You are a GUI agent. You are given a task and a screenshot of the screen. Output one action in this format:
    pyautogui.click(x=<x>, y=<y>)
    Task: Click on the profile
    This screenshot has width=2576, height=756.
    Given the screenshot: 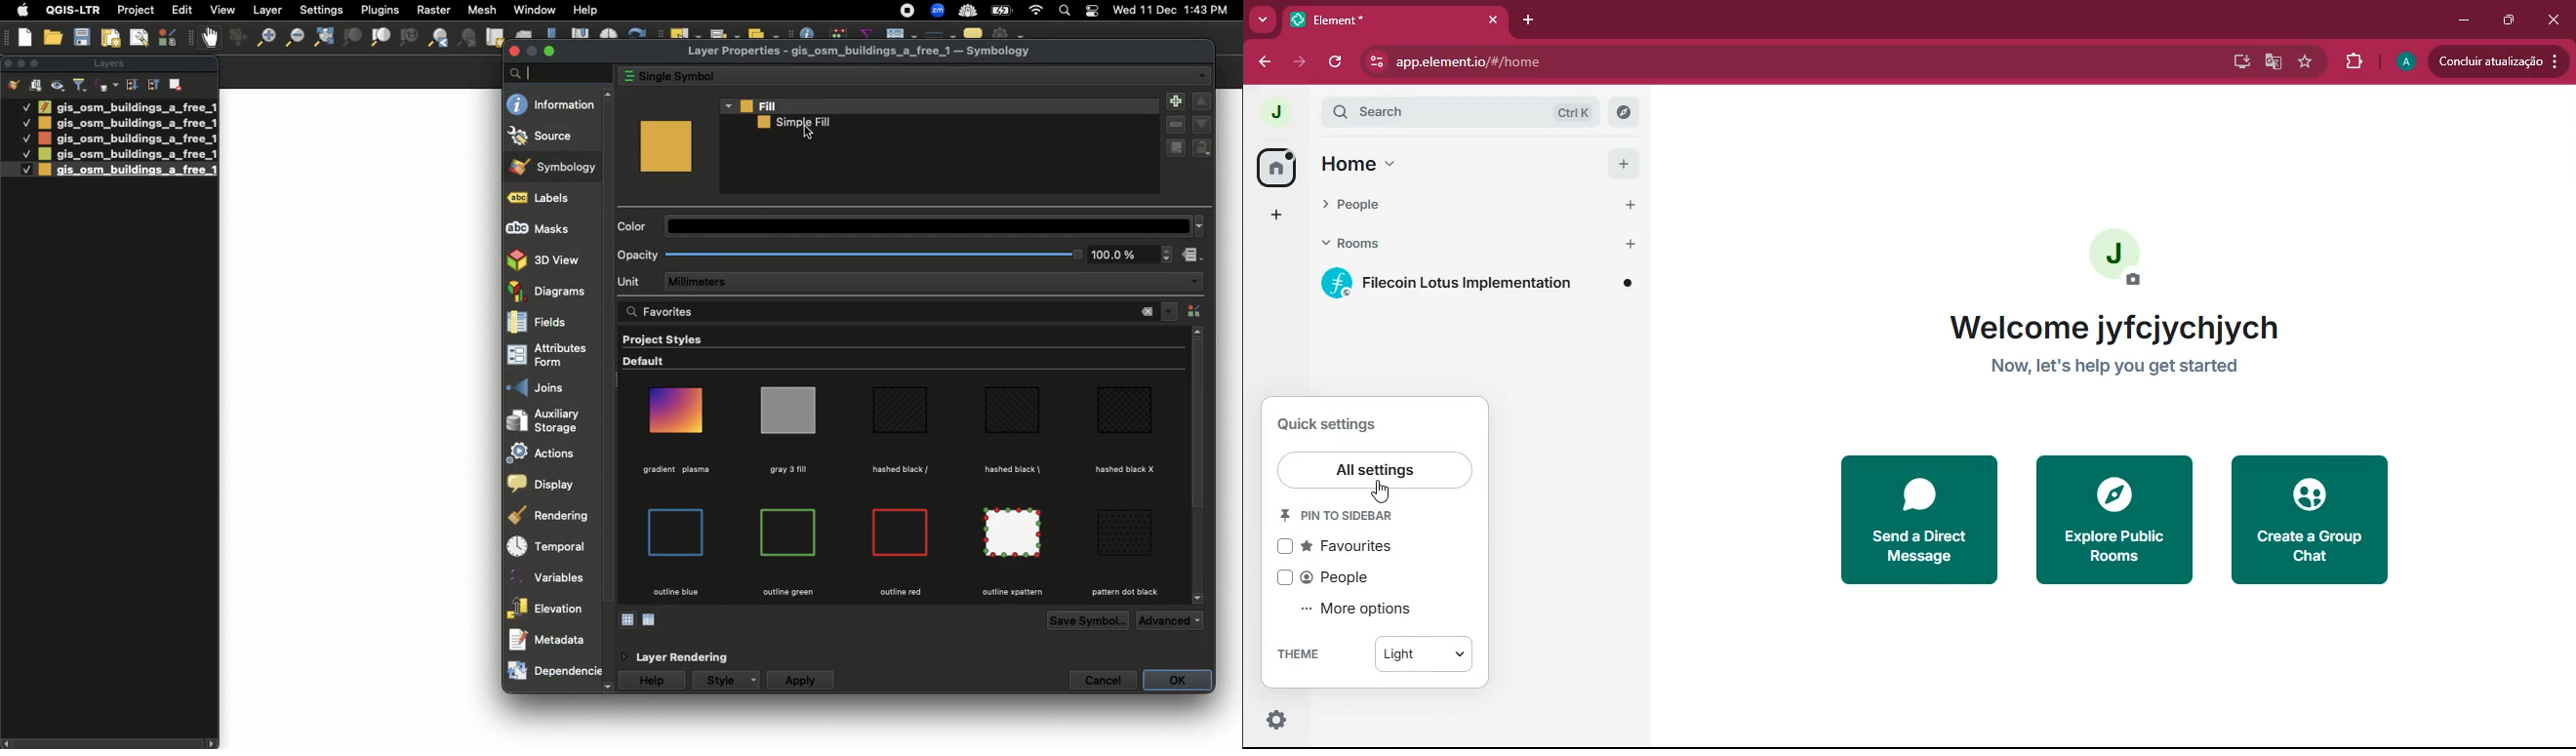 What is the action you would take?
    pyautogui.click(x=2402, y=62)
    